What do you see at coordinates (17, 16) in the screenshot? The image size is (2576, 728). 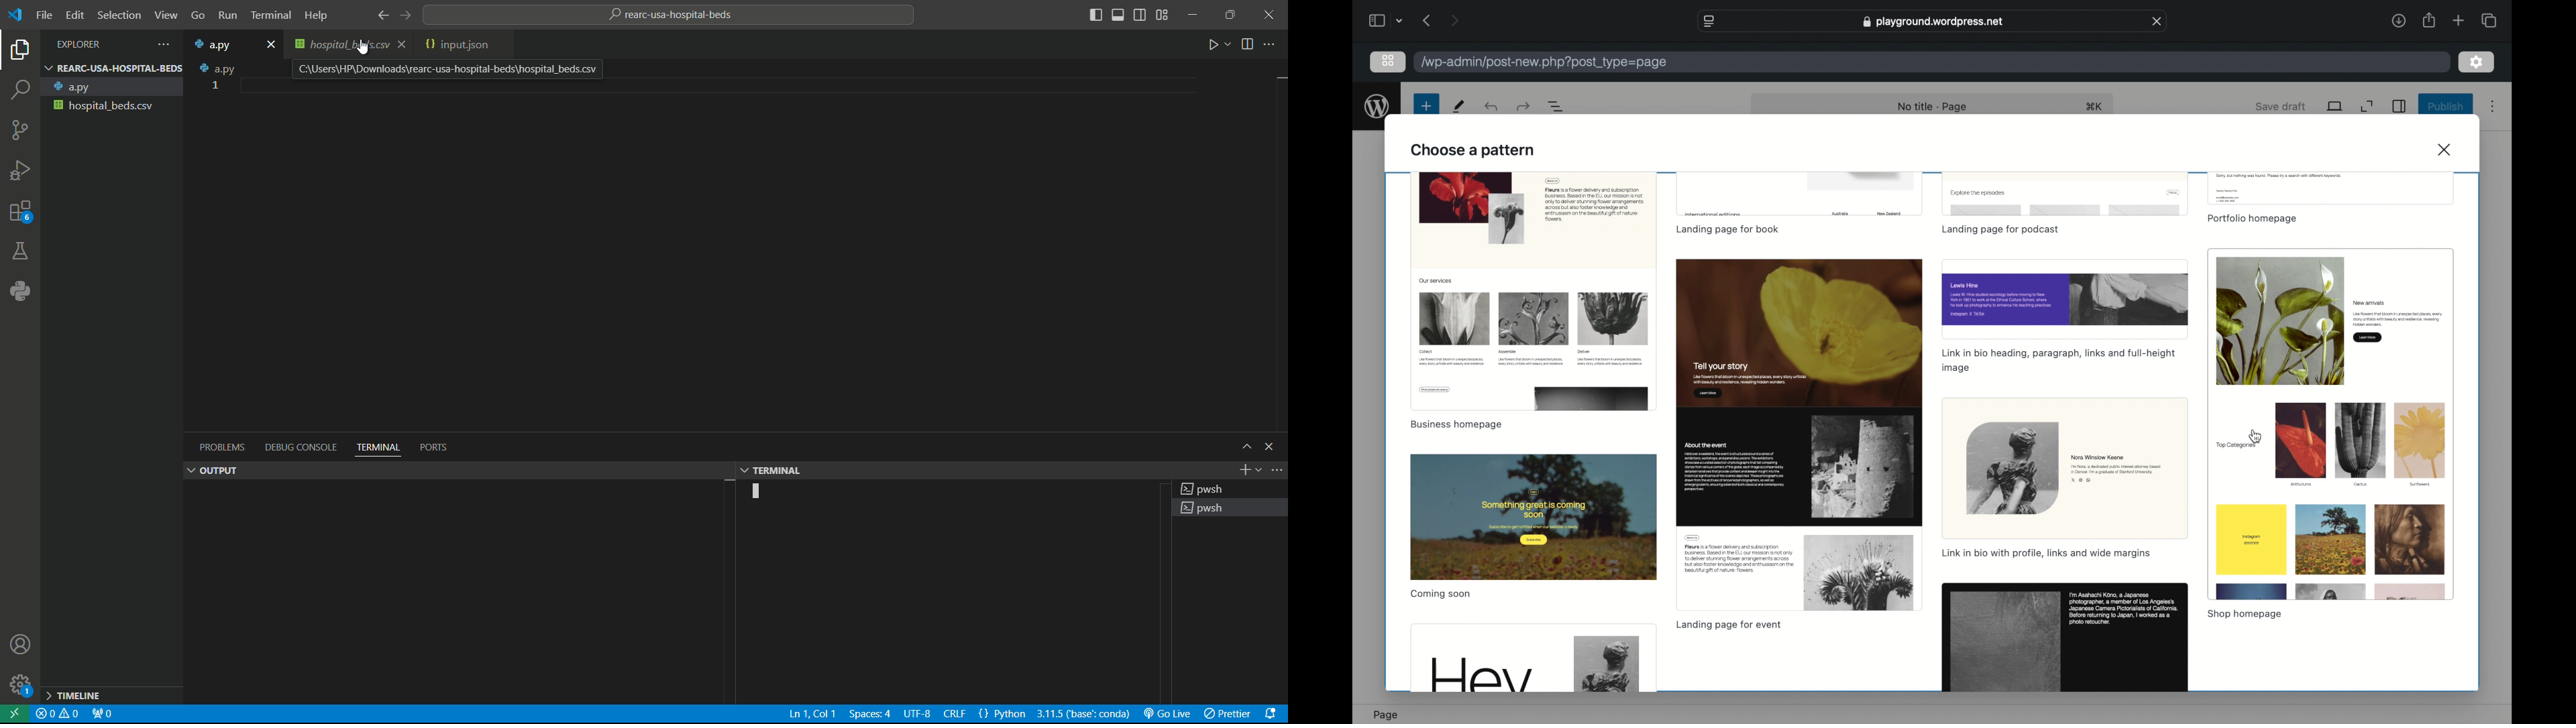 I see `logo` at bounding box center [17, 16].